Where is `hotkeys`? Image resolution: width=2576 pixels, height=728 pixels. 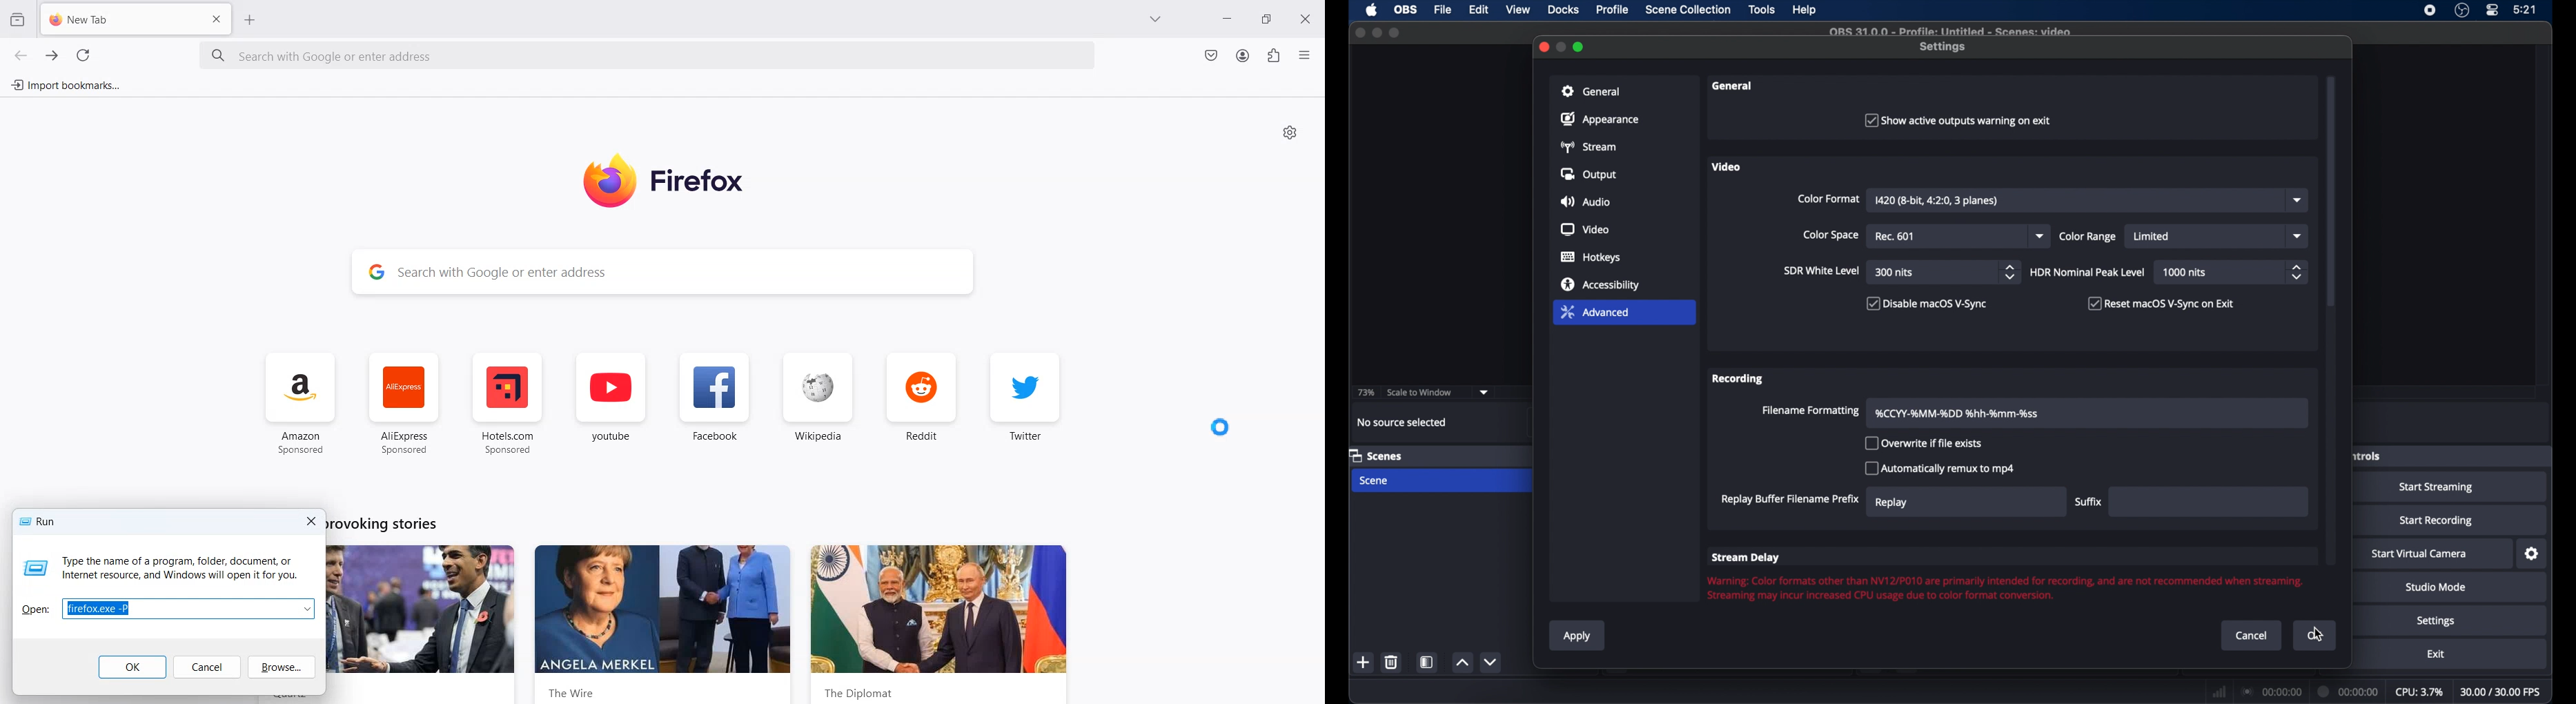 hotkeys is located at coordinates (1590, 257).